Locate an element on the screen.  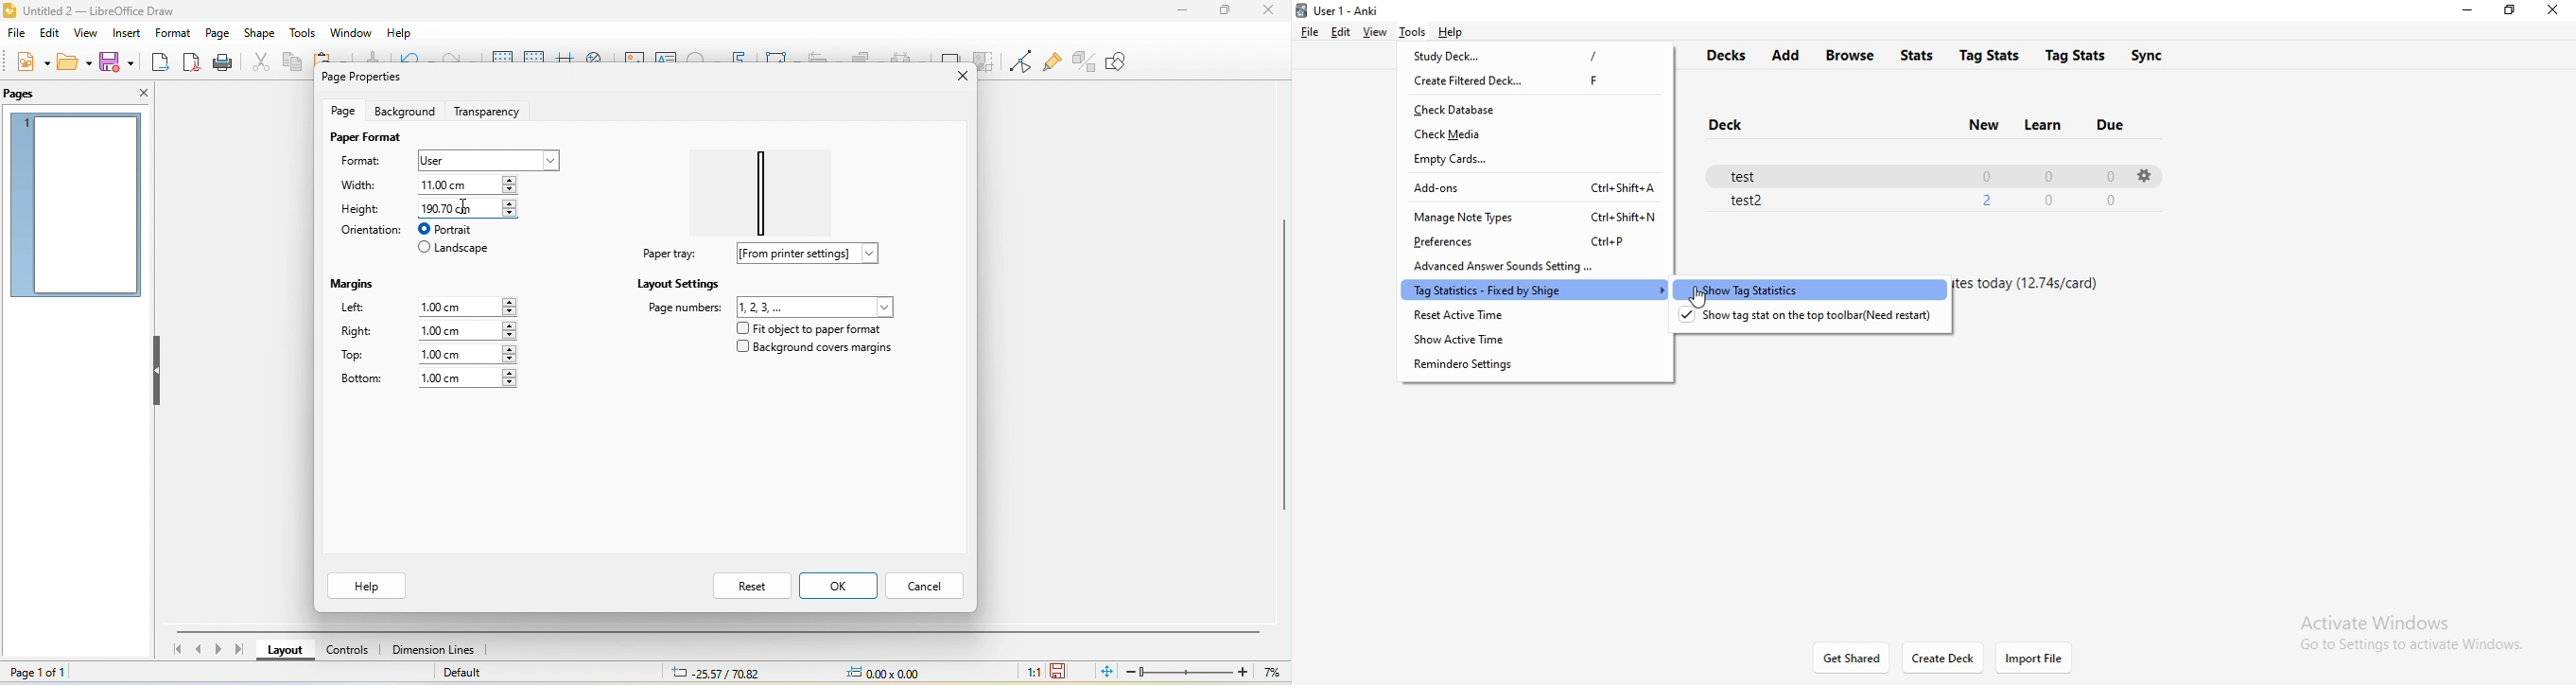
view is located at coordinates (1375, 33).